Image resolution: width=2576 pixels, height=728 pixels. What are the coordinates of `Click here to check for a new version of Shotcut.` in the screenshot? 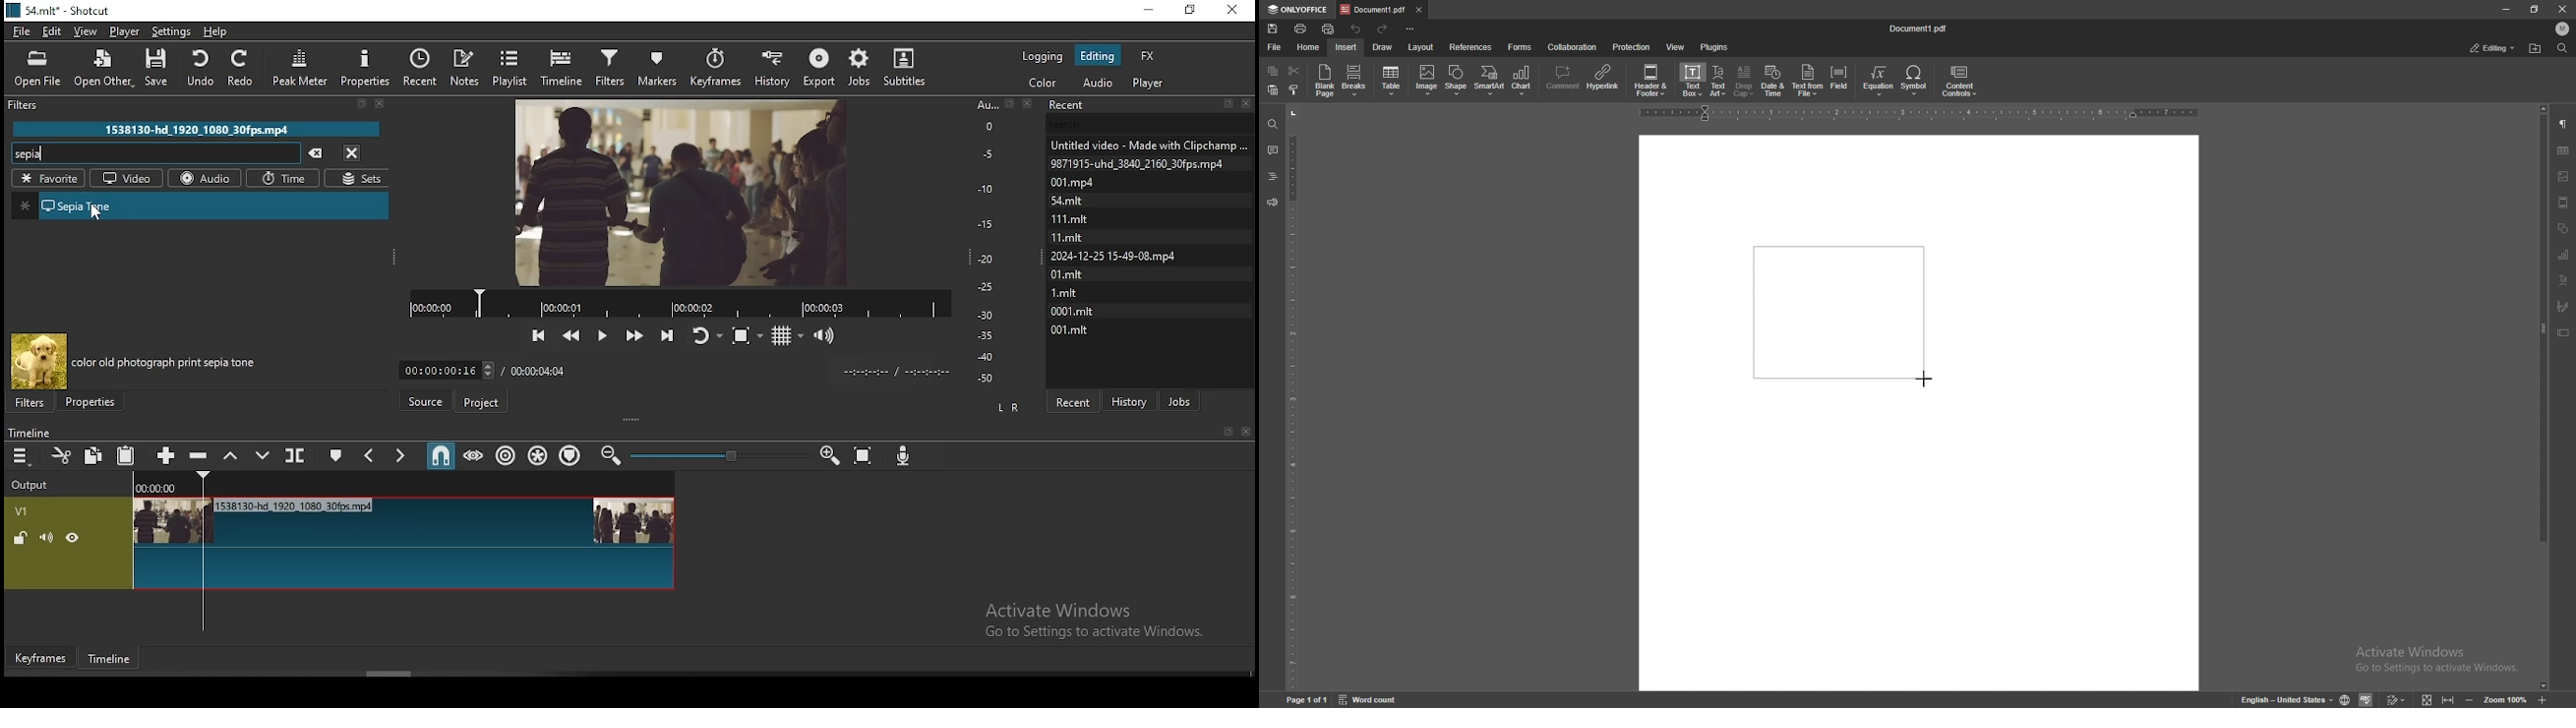 It's located at (643, 402).